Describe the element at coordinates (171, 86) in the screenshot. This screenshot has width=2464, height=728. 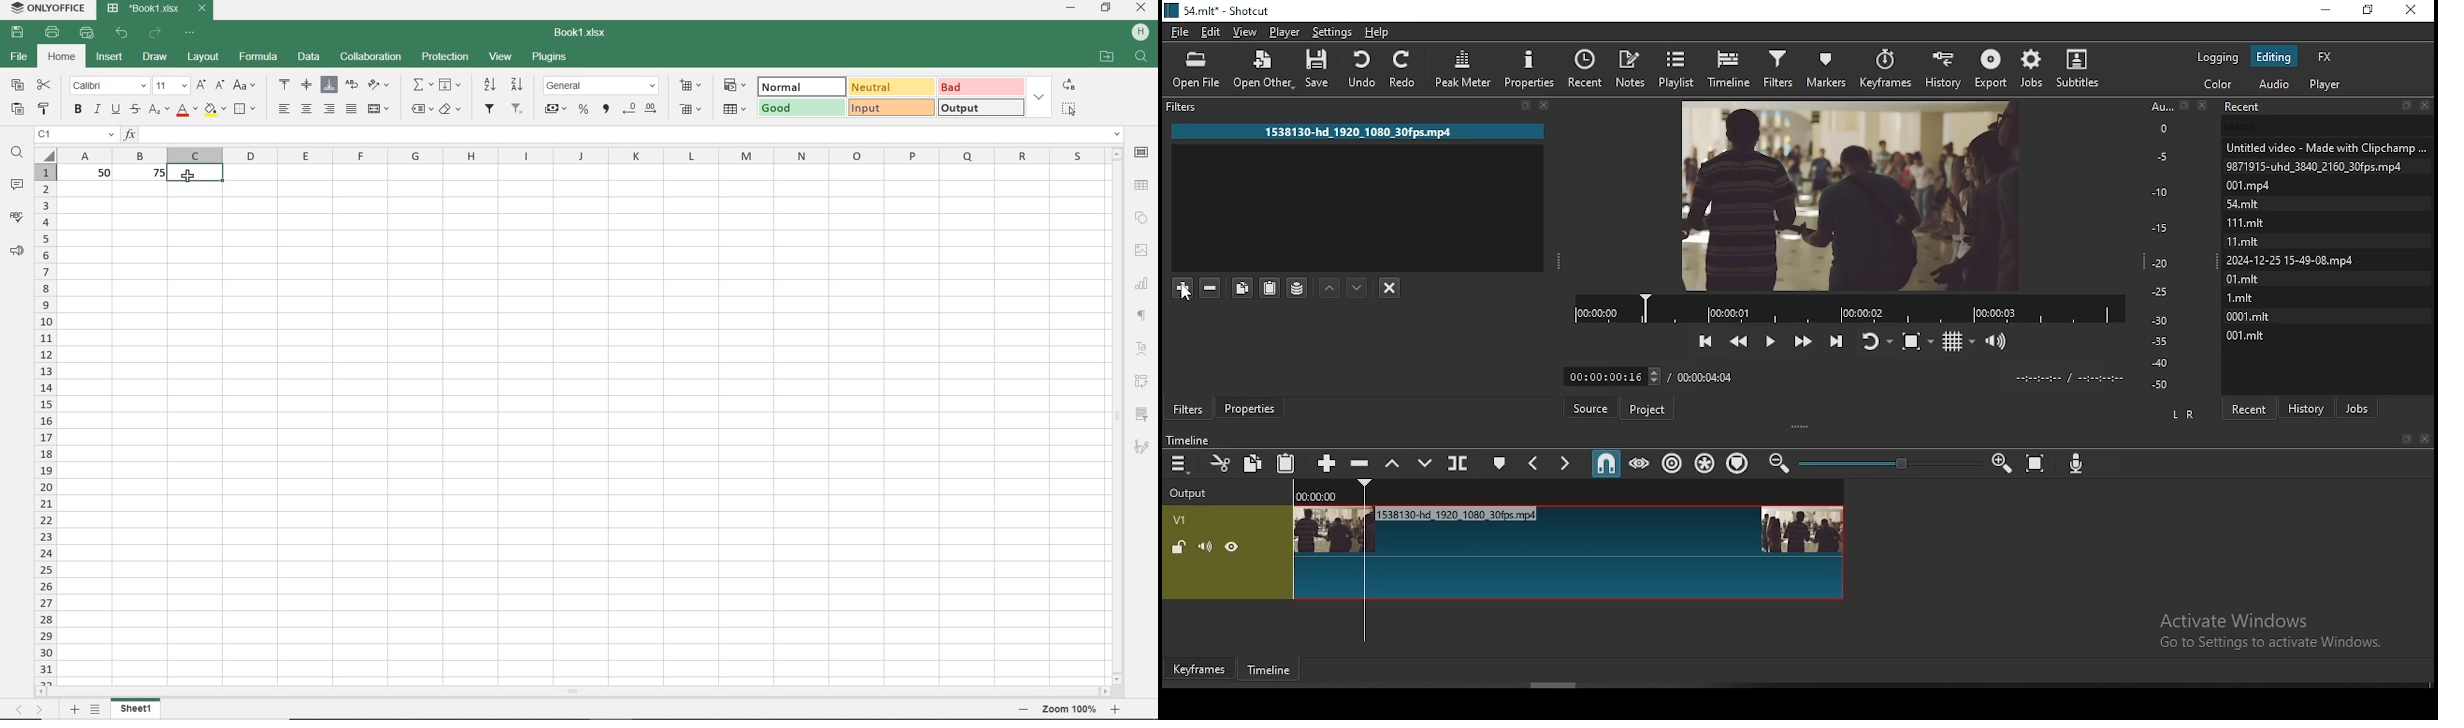
I see `font size` at that location.